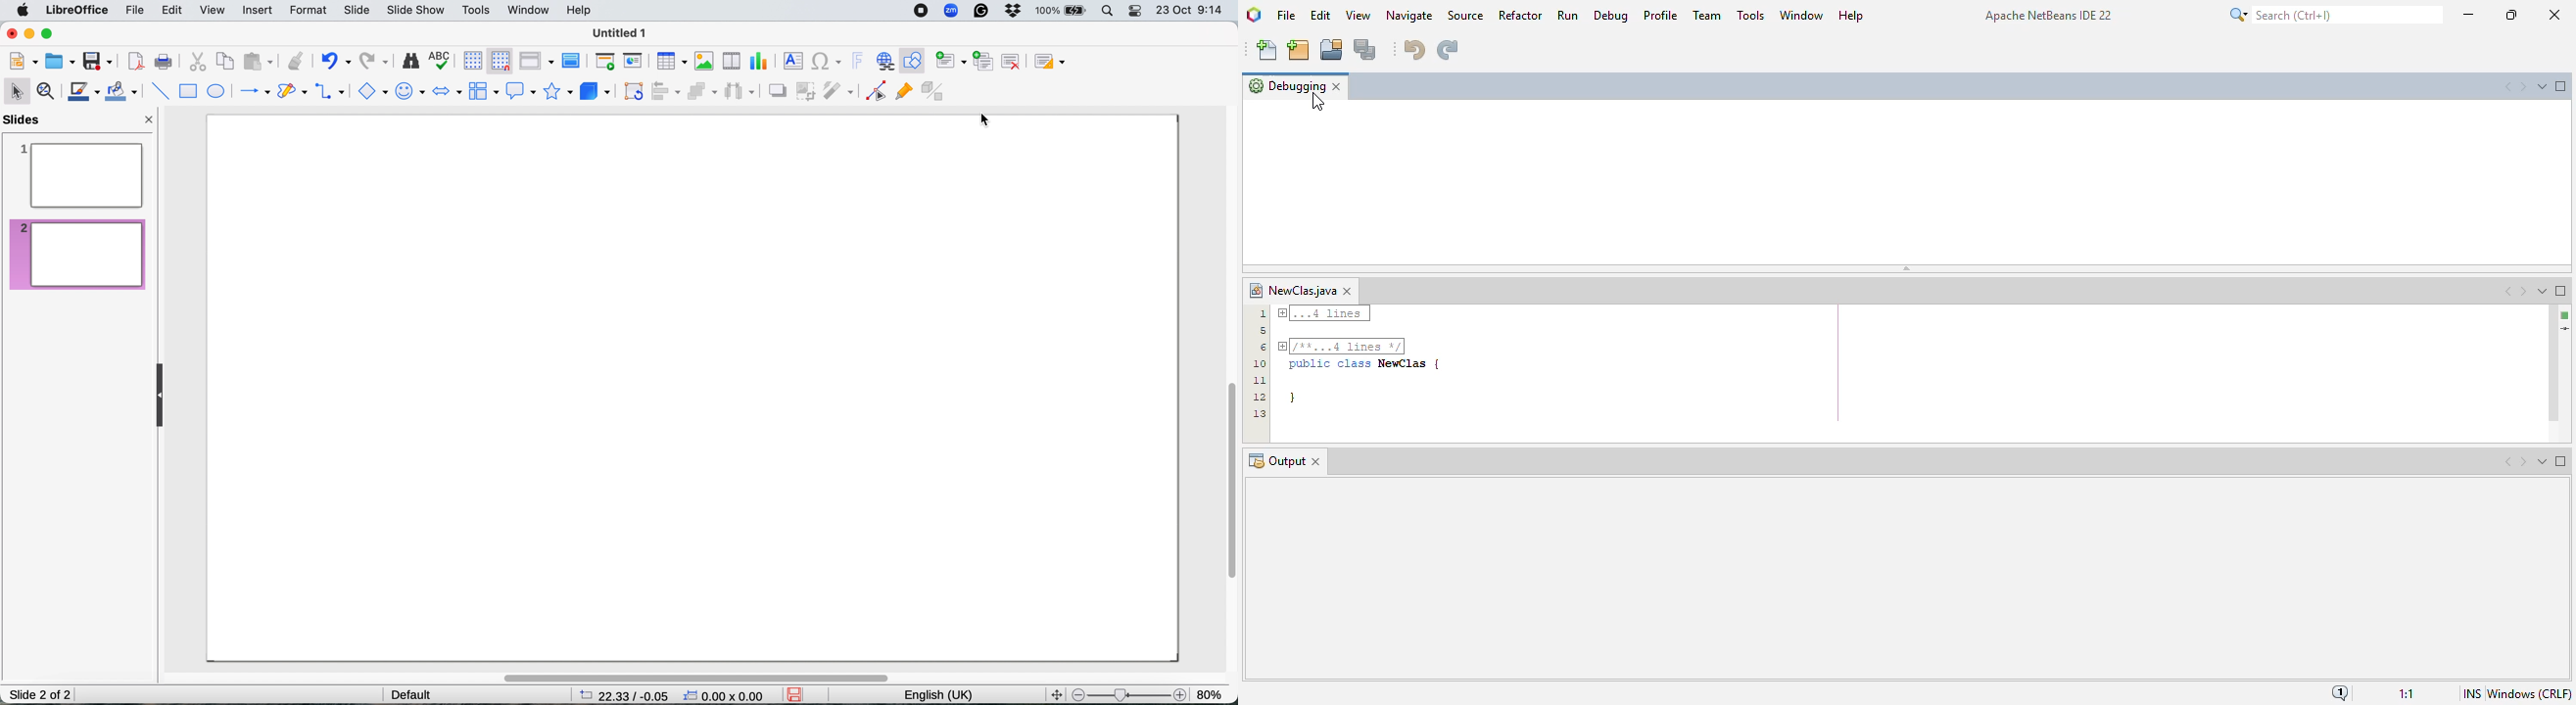 This screenshot has height=728, width=2576. I want to click on insert image, so click(704, 61).